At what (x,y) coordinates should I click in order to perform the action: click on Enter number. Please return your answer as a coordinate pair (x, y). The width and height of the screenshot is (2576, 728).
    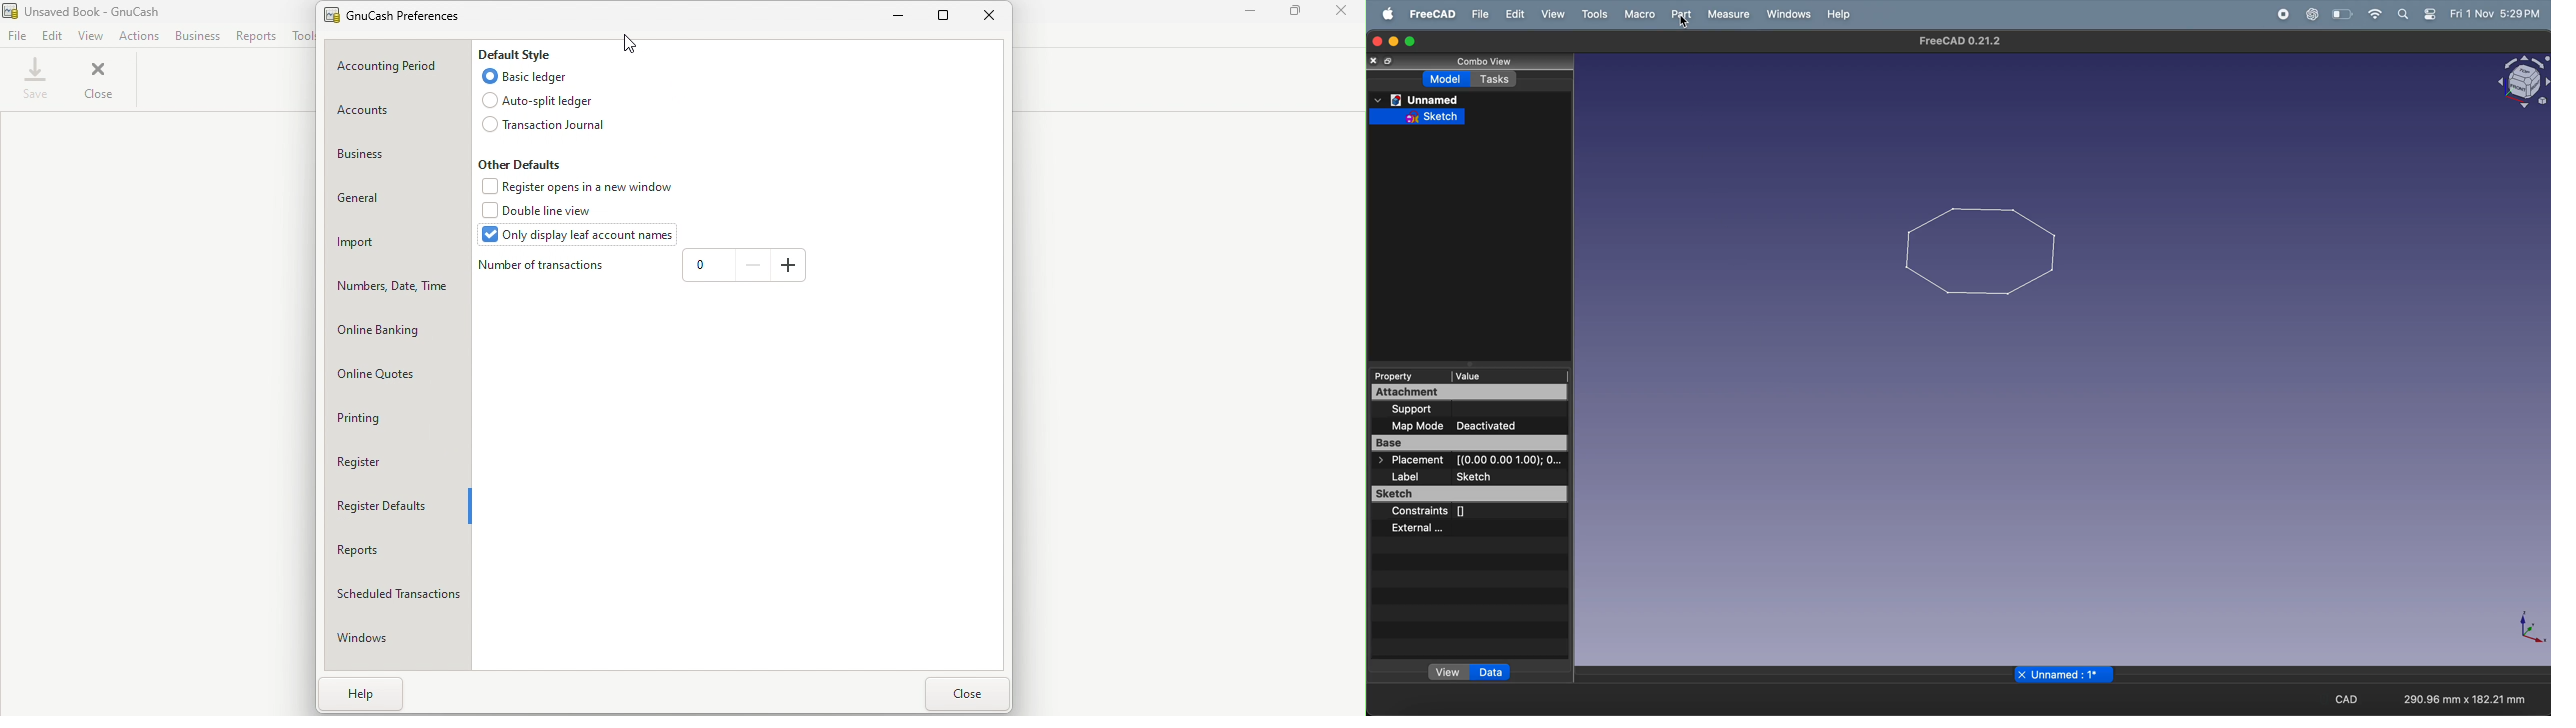
    Looking at the image, I should click on (707, 268).